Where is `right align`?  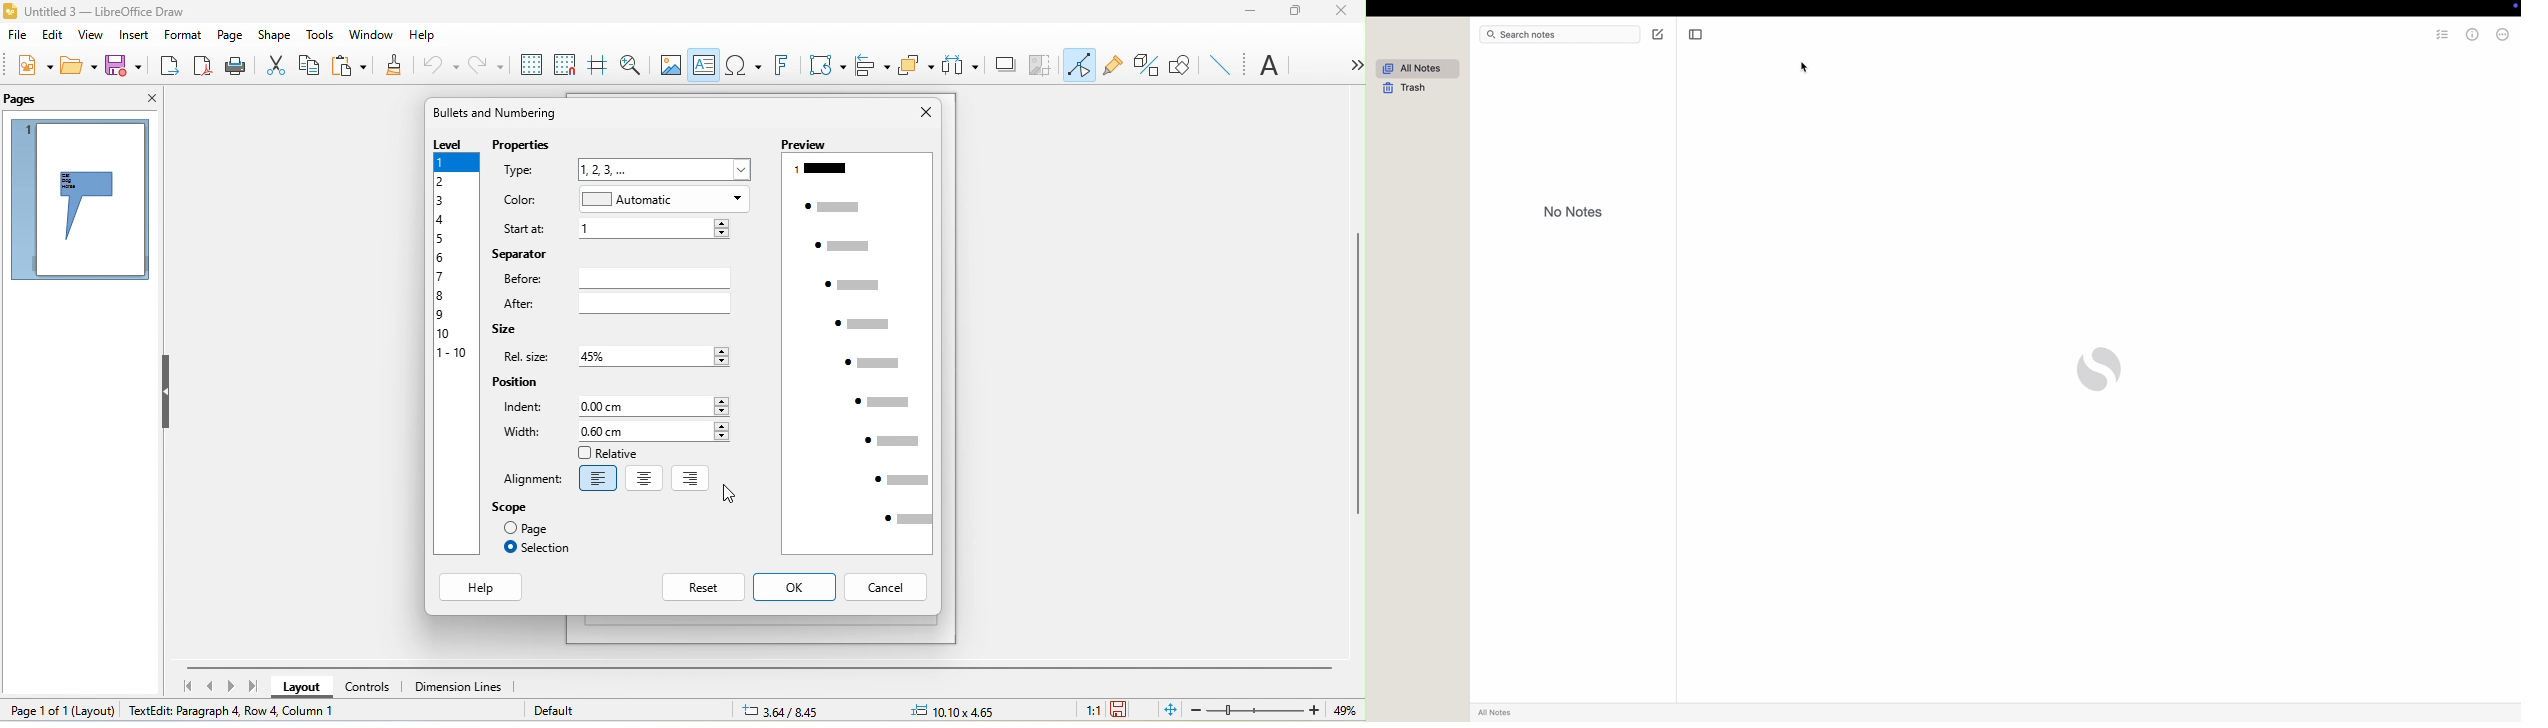 right align is located at coordinates (691, 476).